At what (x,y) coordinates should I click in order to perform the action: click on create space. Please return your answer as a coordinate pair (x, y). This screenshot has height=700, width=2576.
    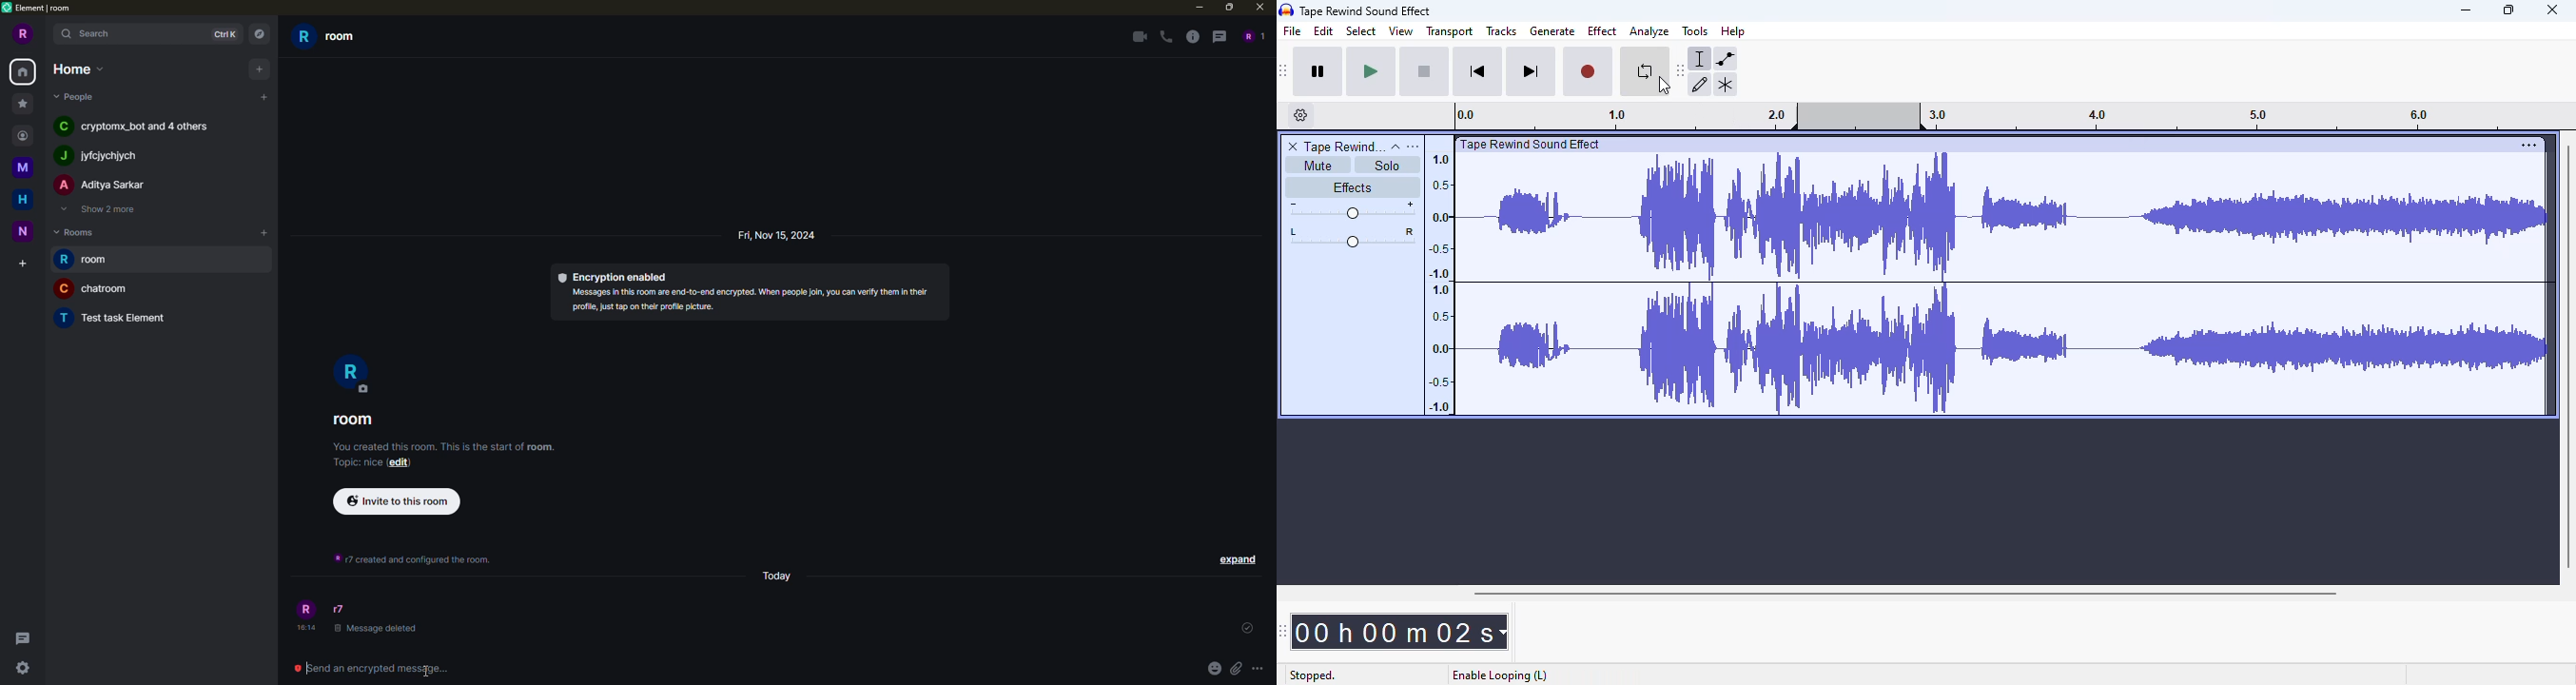
    Looking at the image, I should click on (19, 262).